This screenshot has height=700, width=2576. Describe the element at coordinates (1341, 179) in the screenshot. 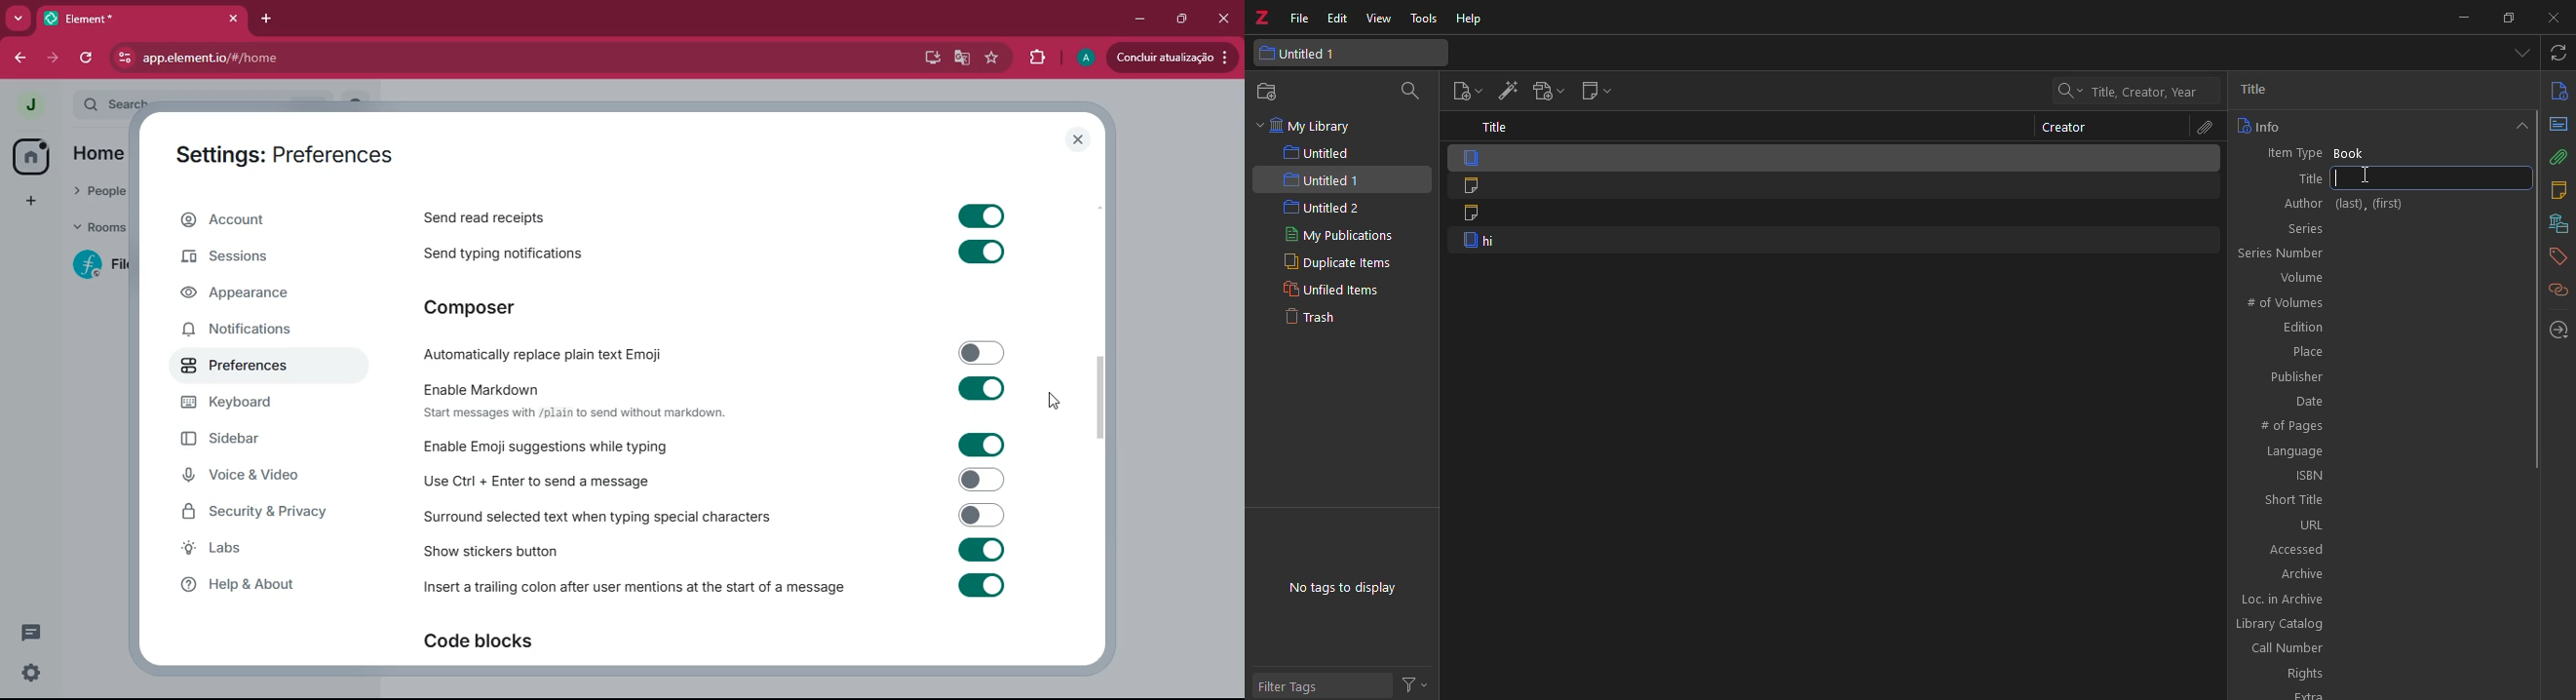

I see `selected untitled 1` at that location.